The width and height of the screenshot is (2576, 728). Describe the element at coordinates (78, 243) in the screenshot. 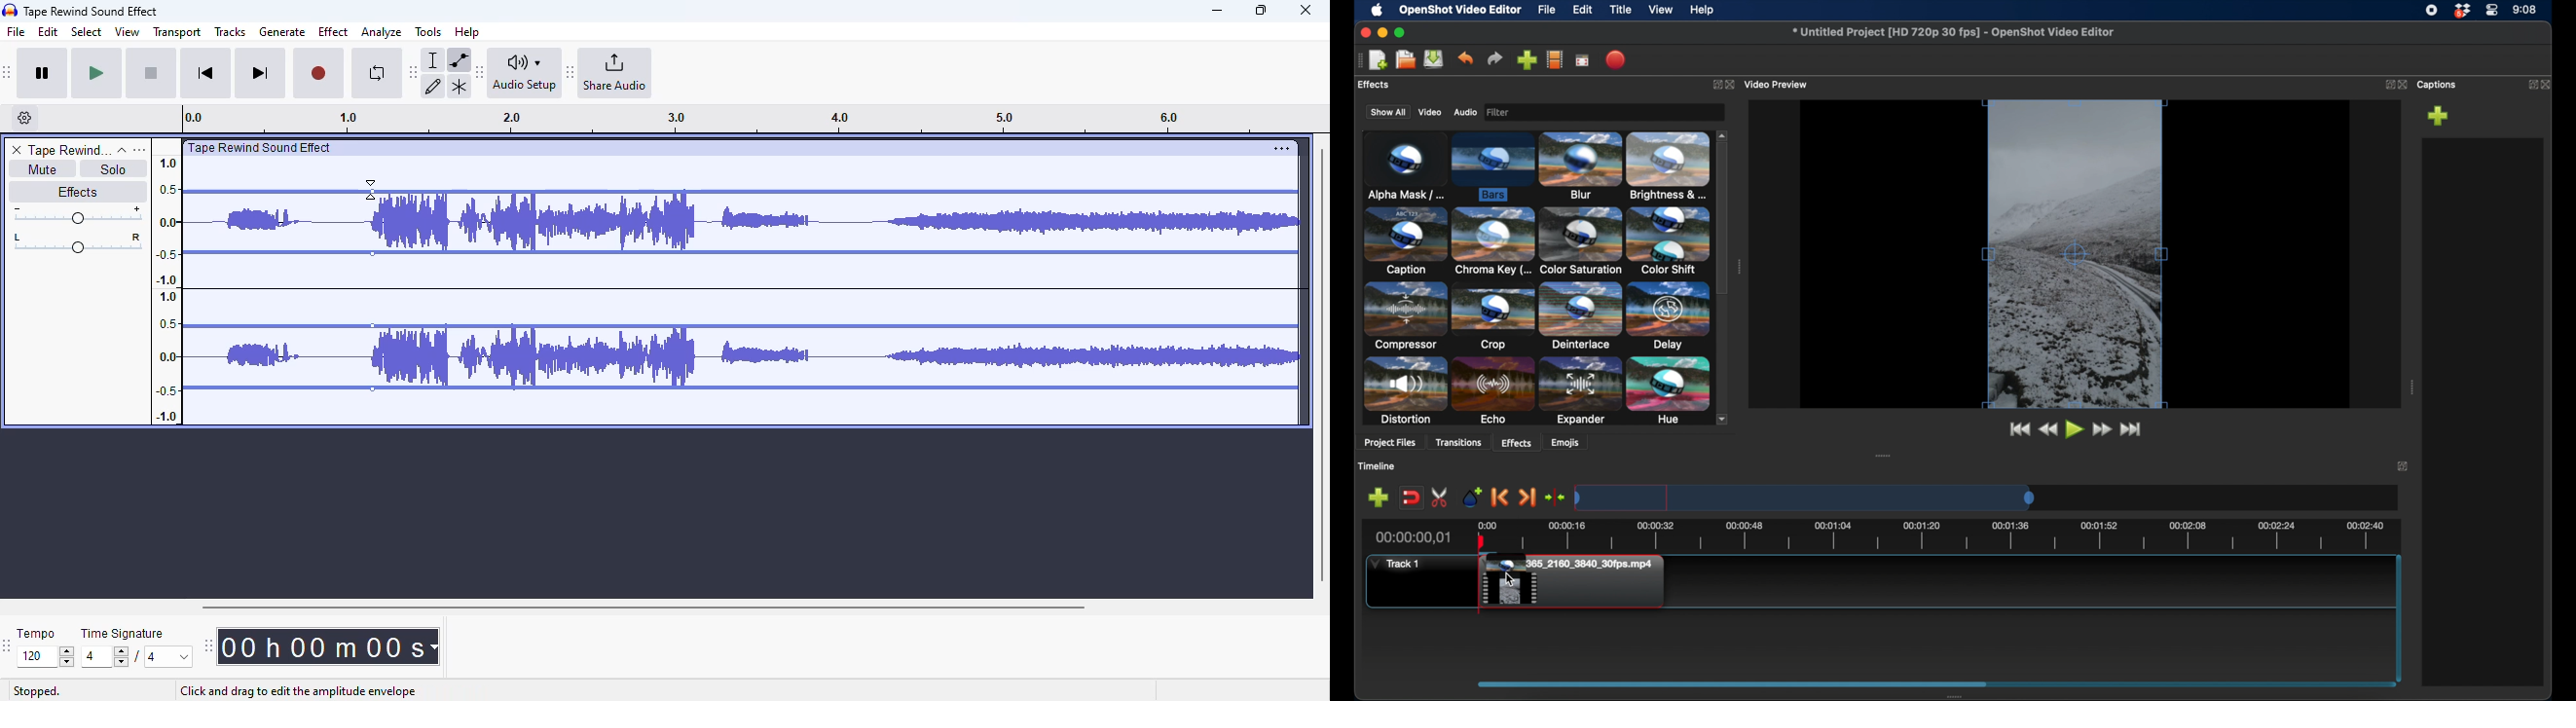

I see `Pan left/right` at that location.